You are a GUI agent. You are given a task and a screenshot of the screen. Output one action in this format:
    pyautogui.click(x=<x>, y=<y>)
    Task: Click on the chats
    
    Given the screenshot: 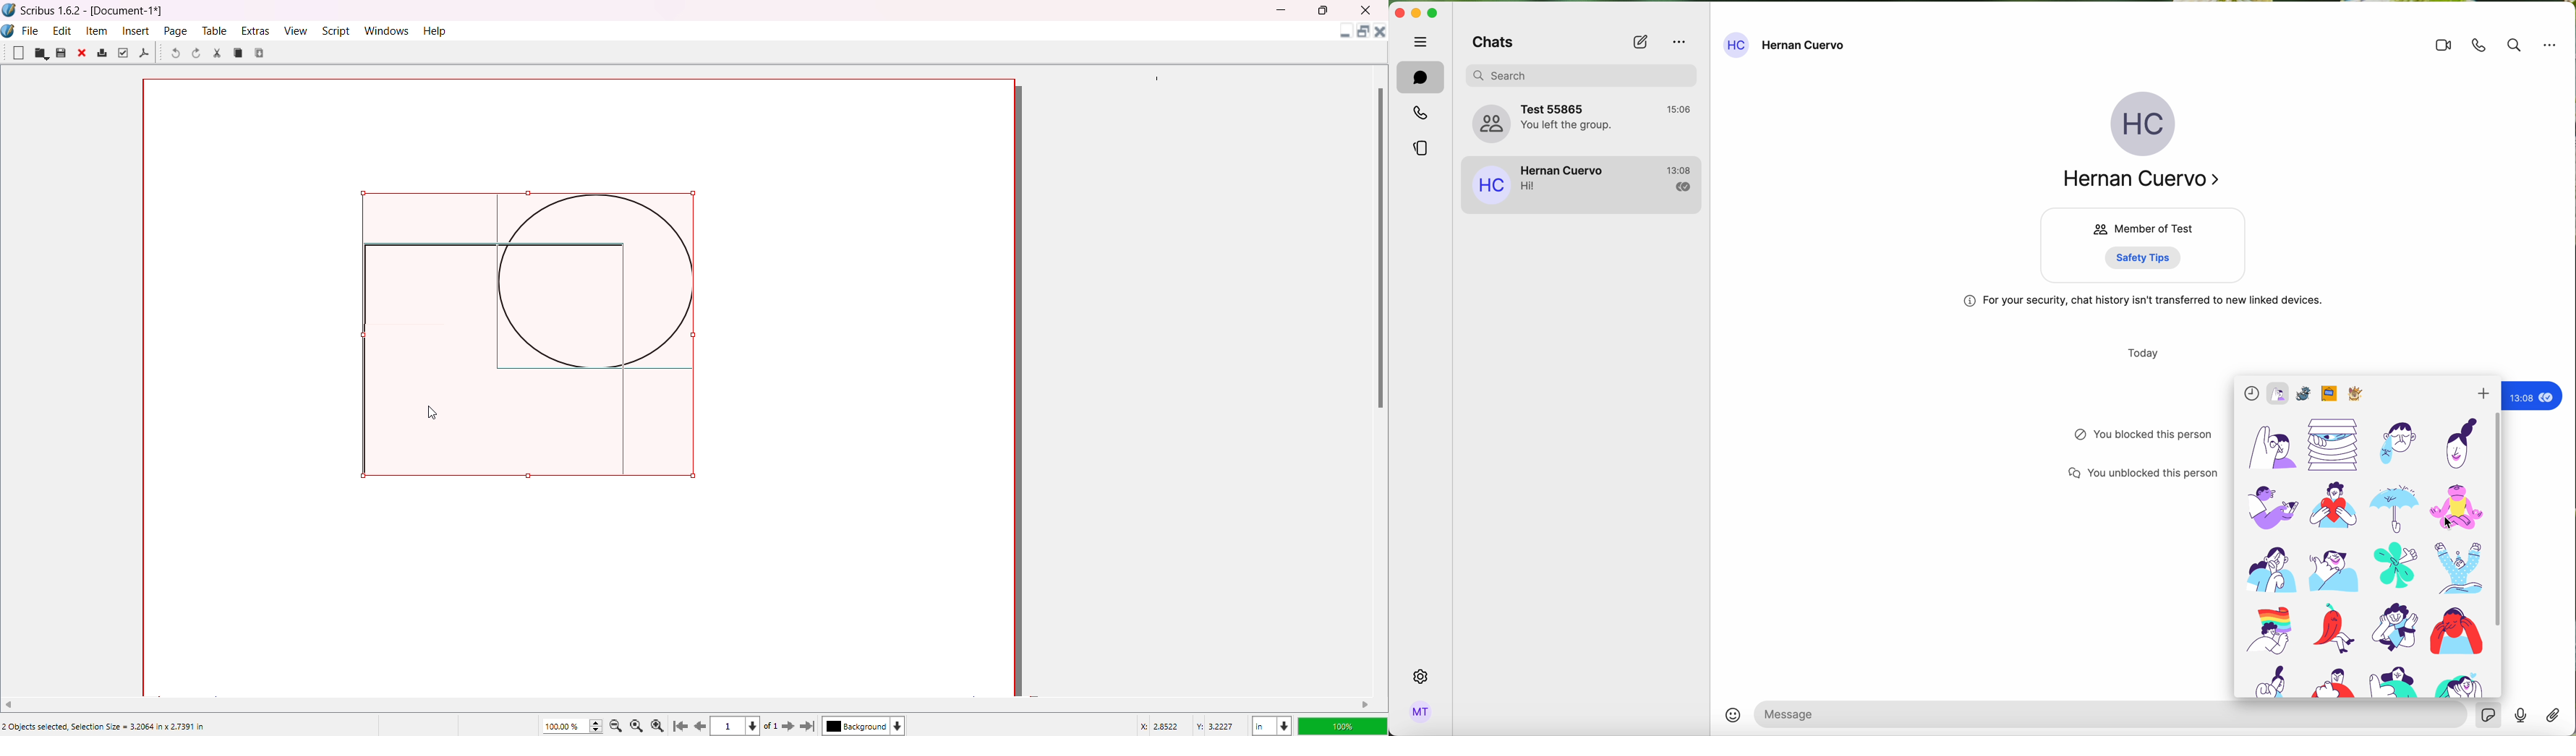 What is the action you would take?
    pyautogui.click(x=1492, y=44)
    